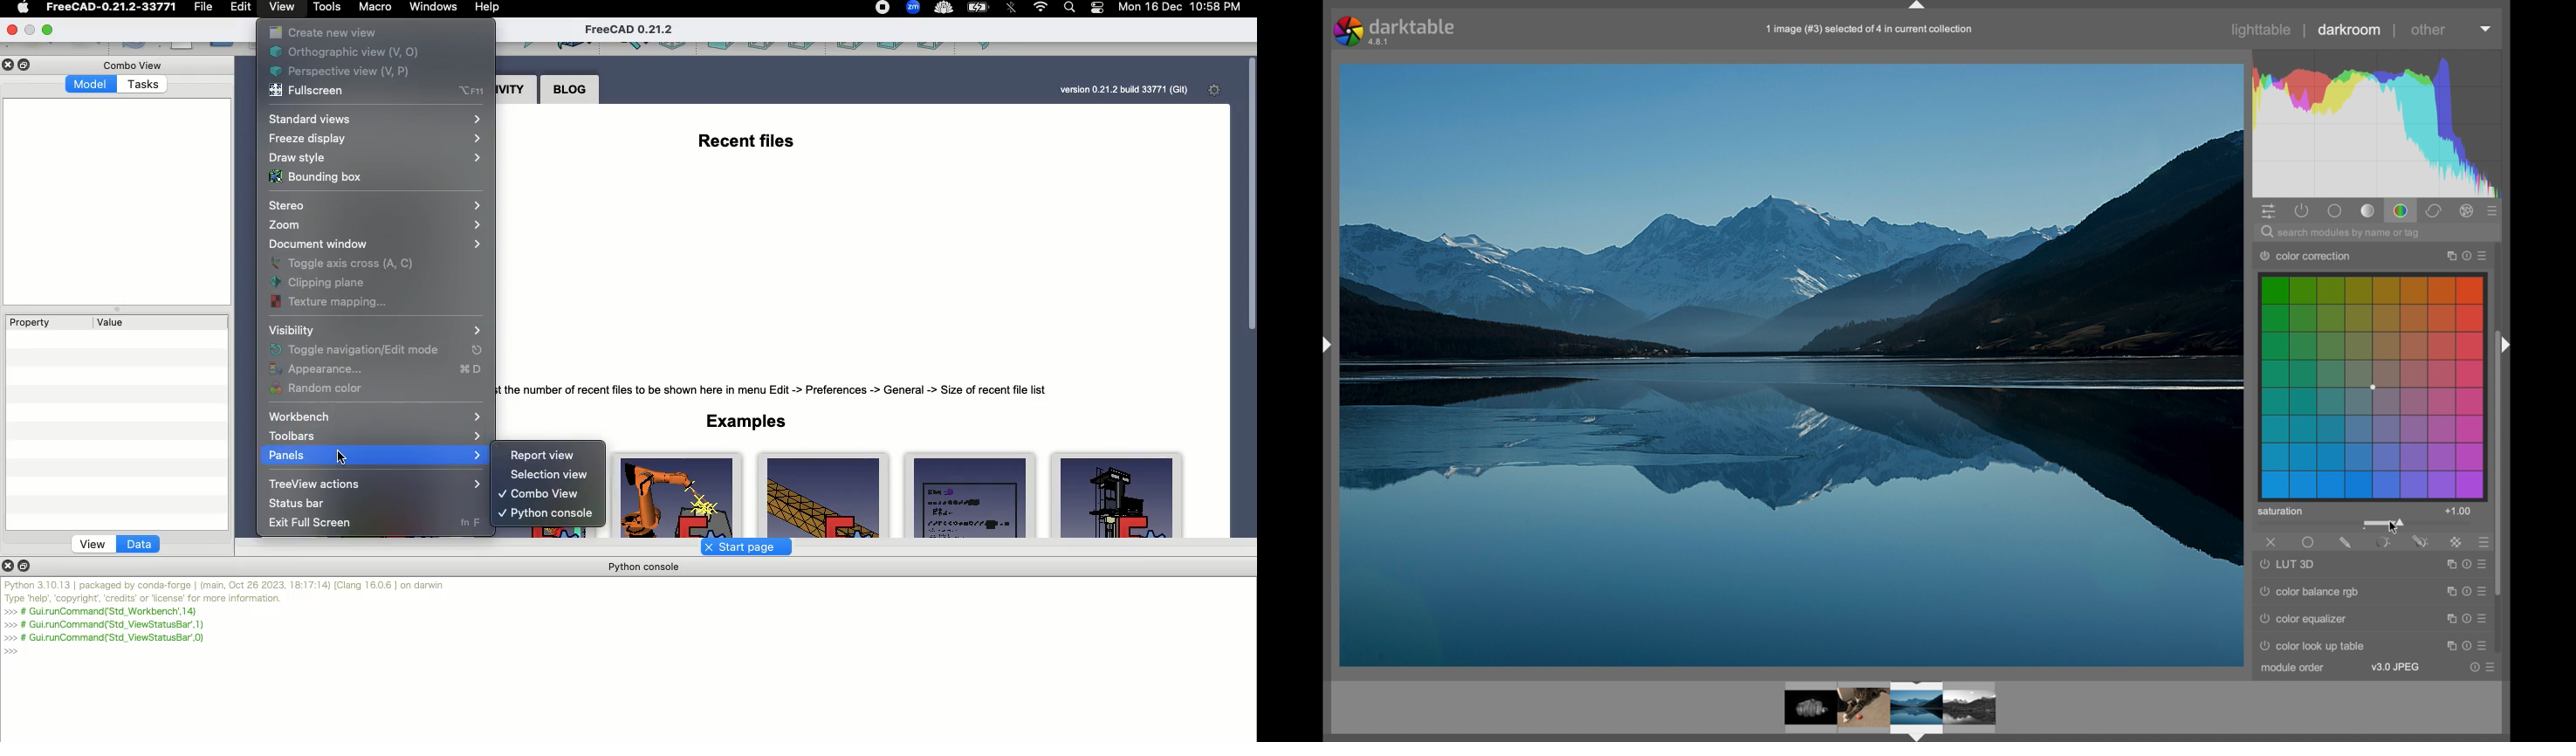 The height and width of the screenshot is (756, 2576). I want to click on Value, so click(113, 322).